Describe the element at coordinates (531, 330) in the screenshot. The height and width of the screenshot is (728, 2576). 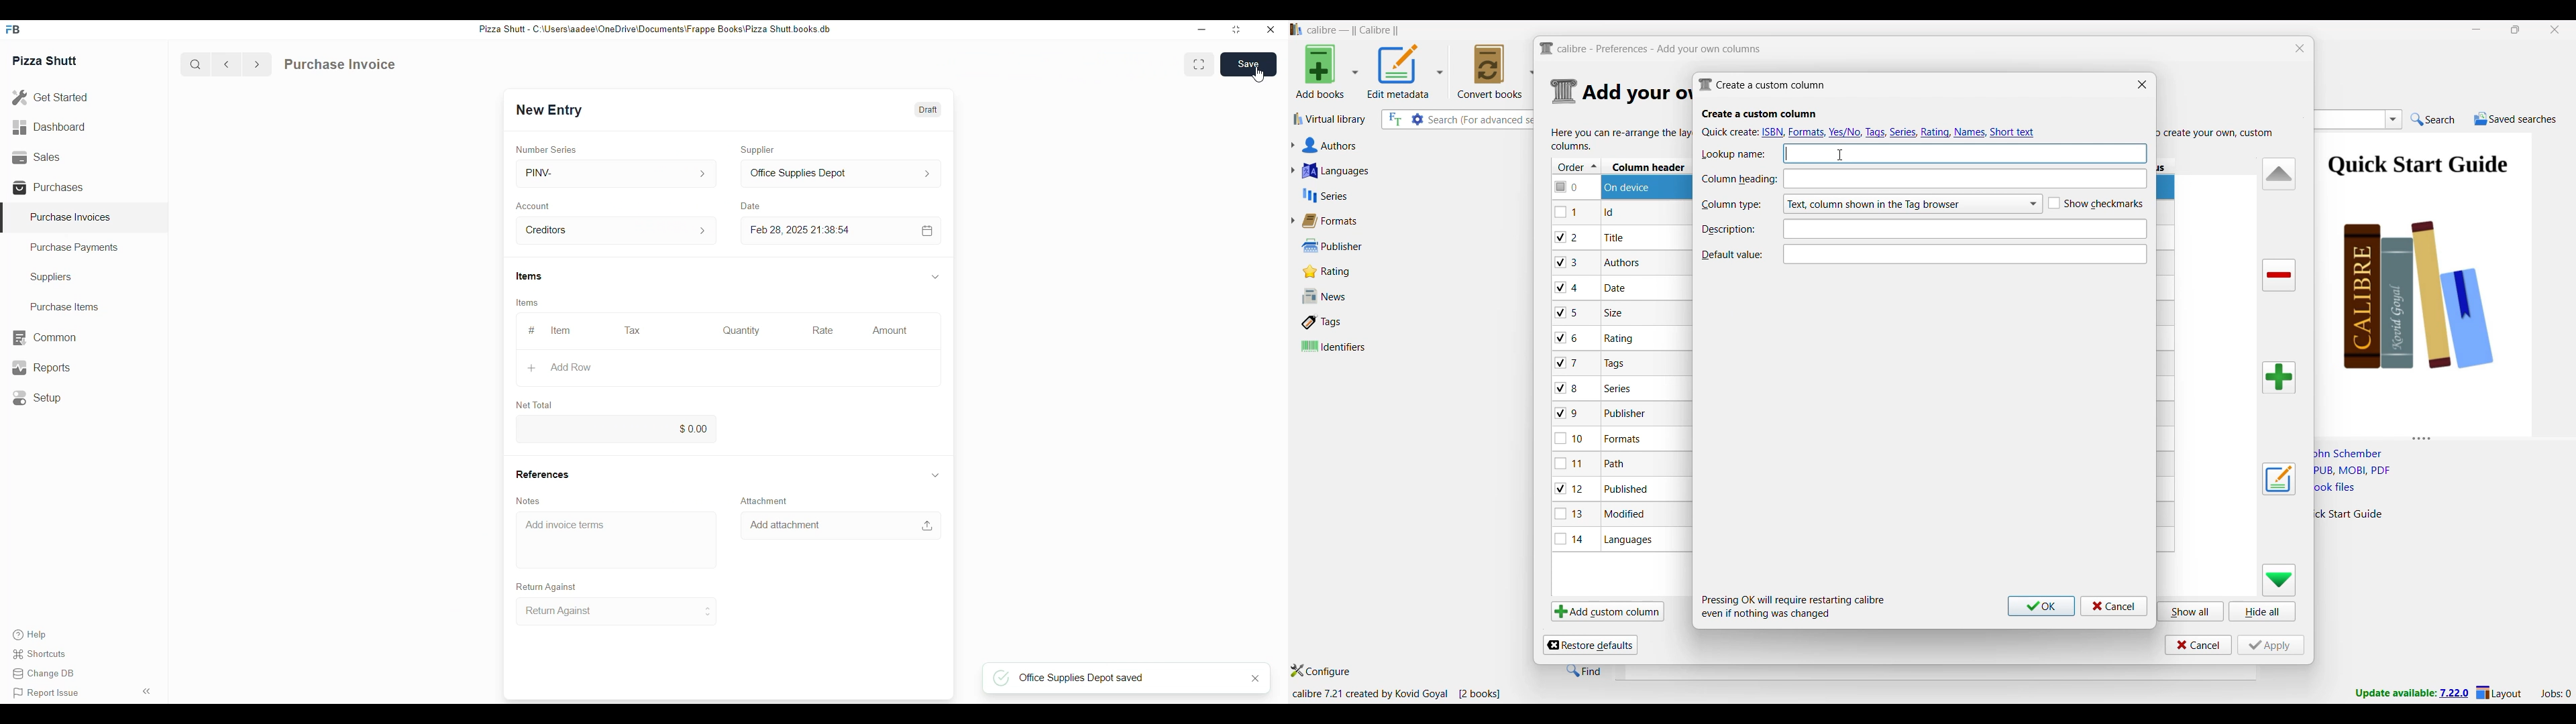
I see `#` at that location.